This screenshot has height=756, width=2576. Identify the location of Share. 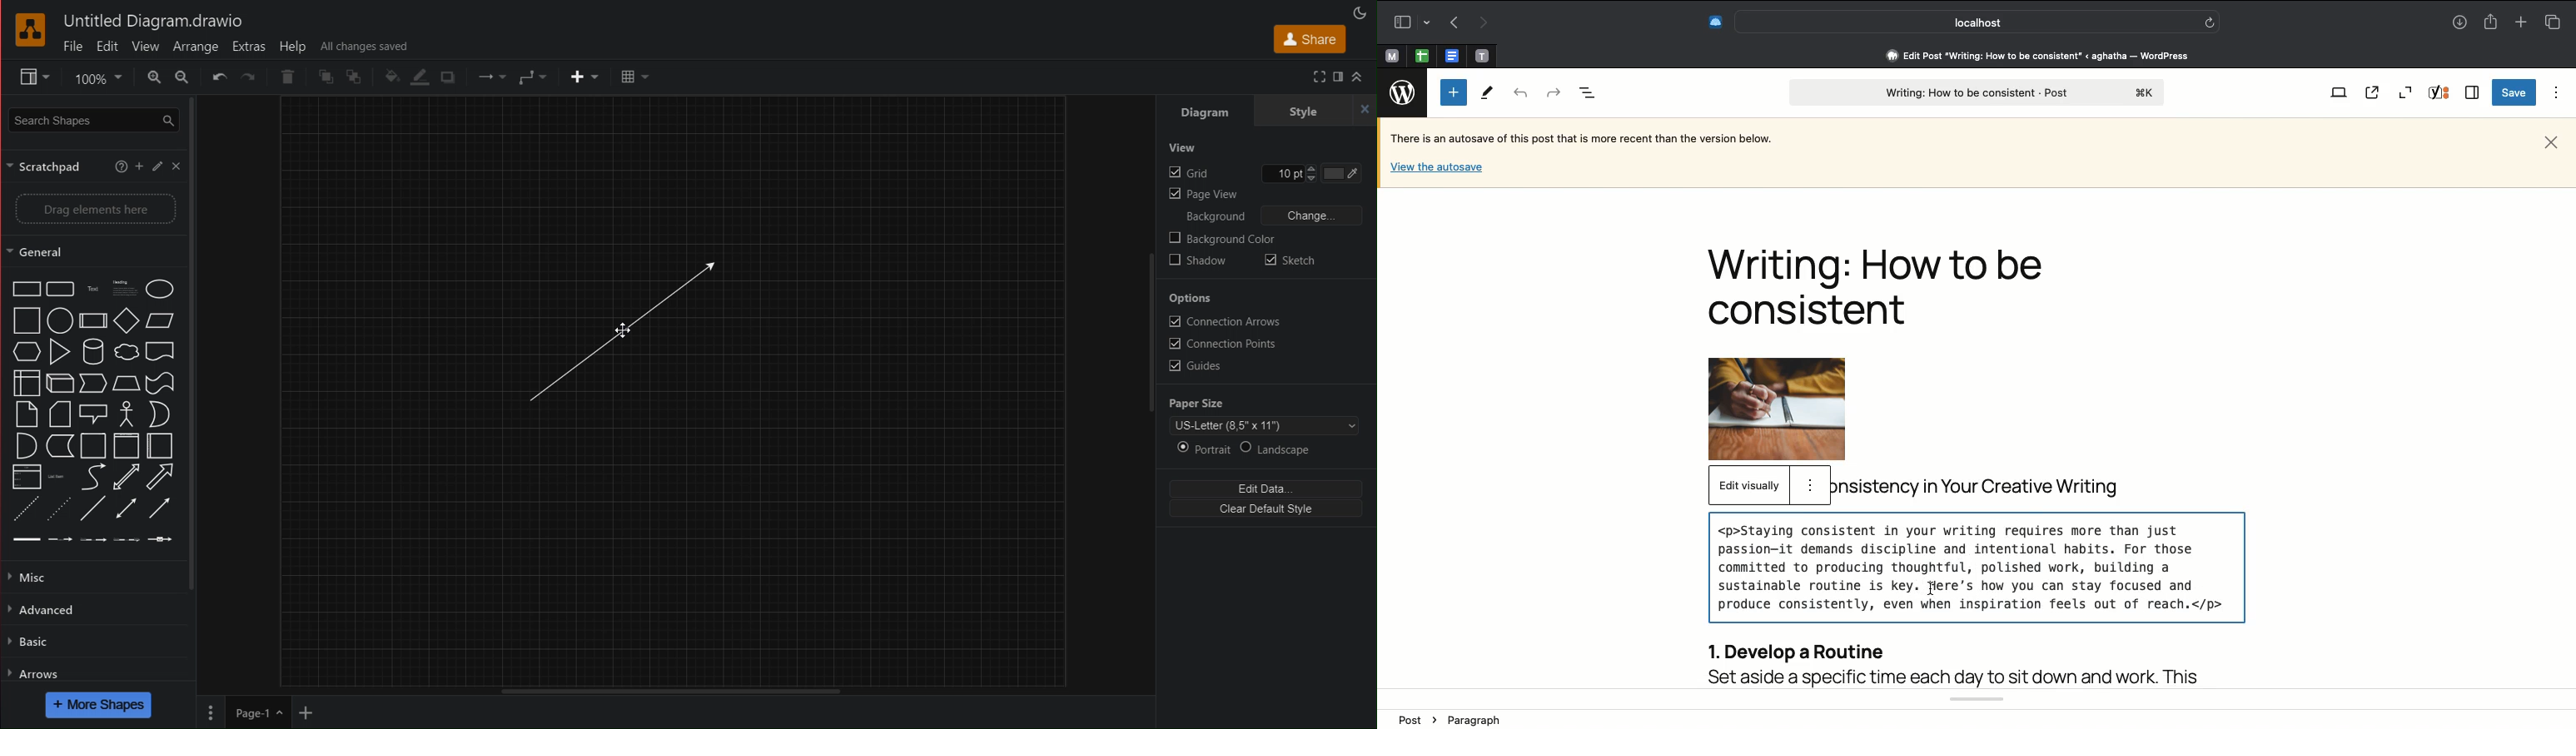
(1307, 38).